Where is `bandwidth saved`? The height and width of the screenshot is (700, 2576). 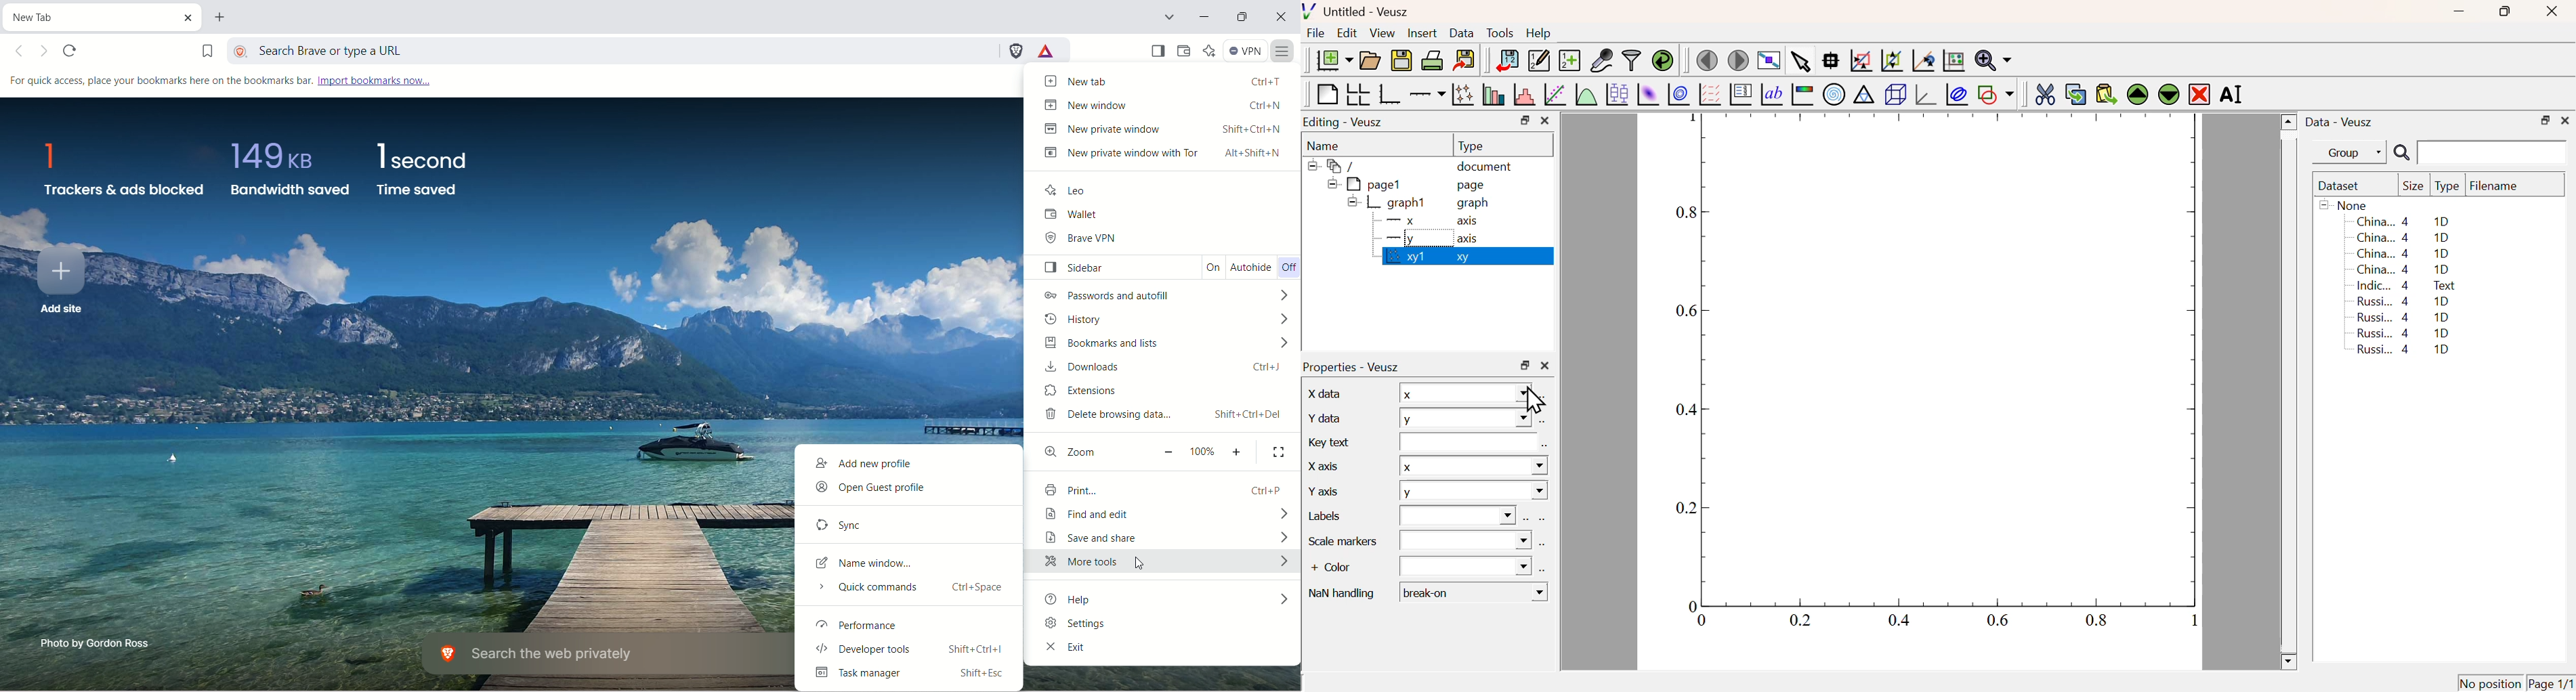
bandwidth saved is located at coordinates (288, 175).